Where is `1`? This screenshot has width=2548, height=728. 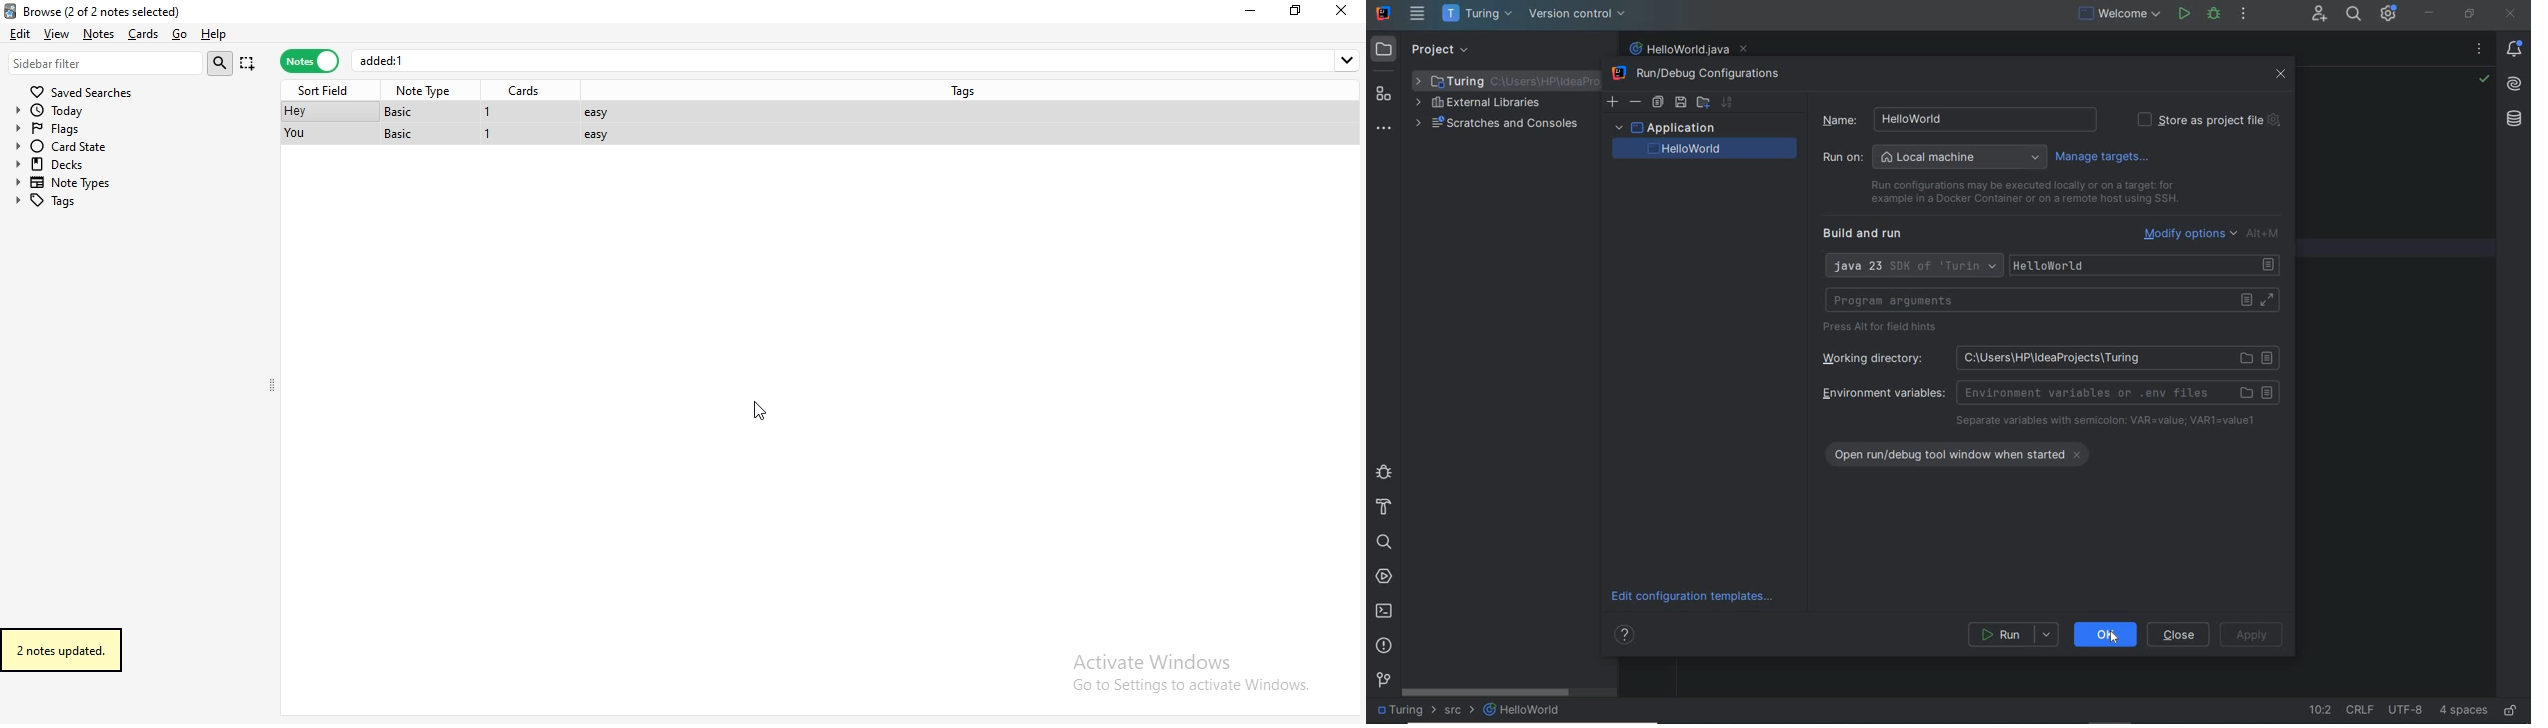
1 is located at coordinates (488, 112).